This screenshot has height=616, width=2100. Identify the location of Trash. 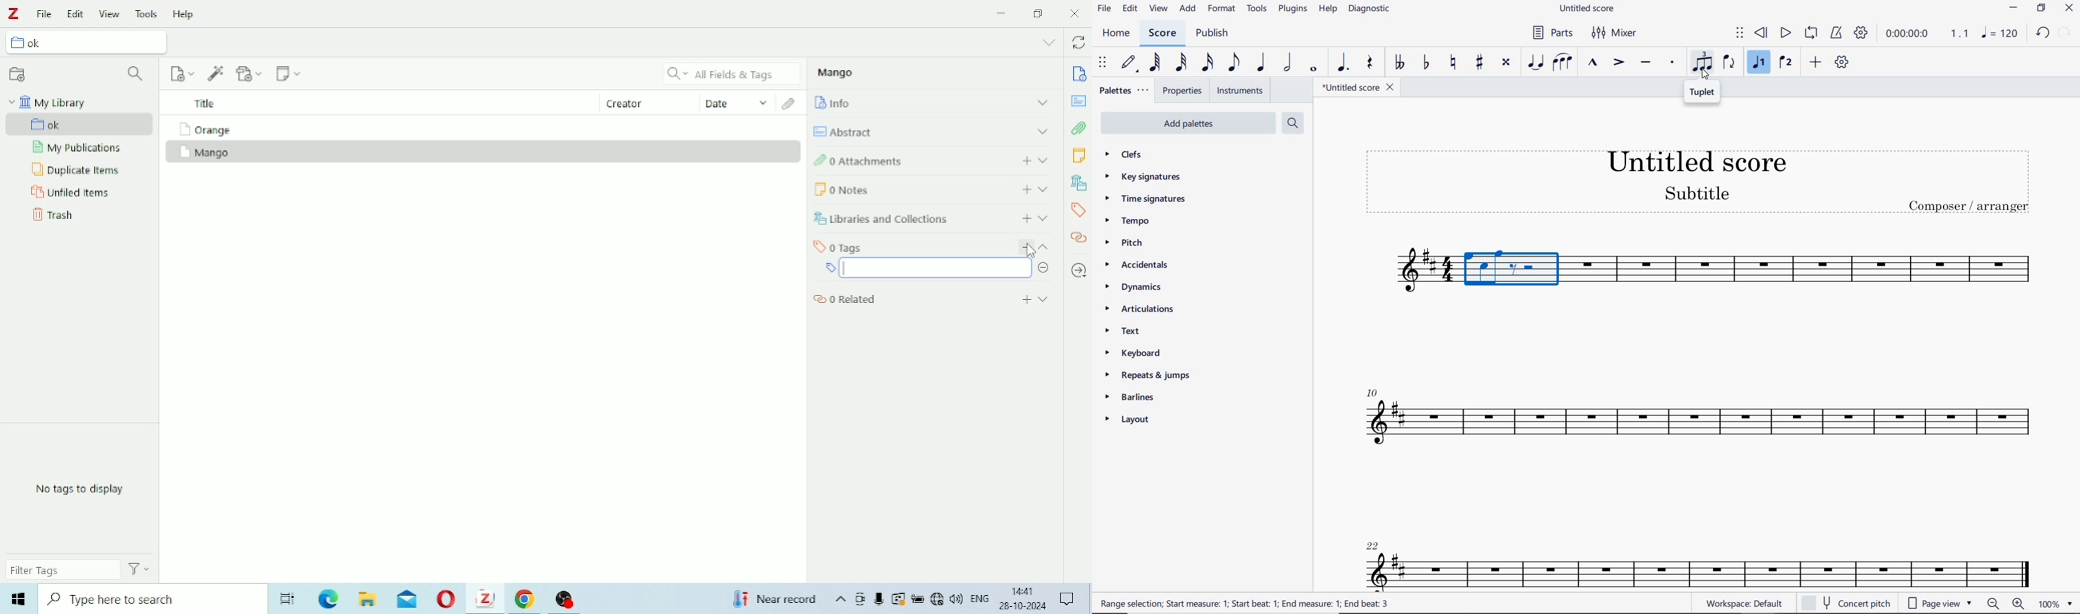
(56, 214).